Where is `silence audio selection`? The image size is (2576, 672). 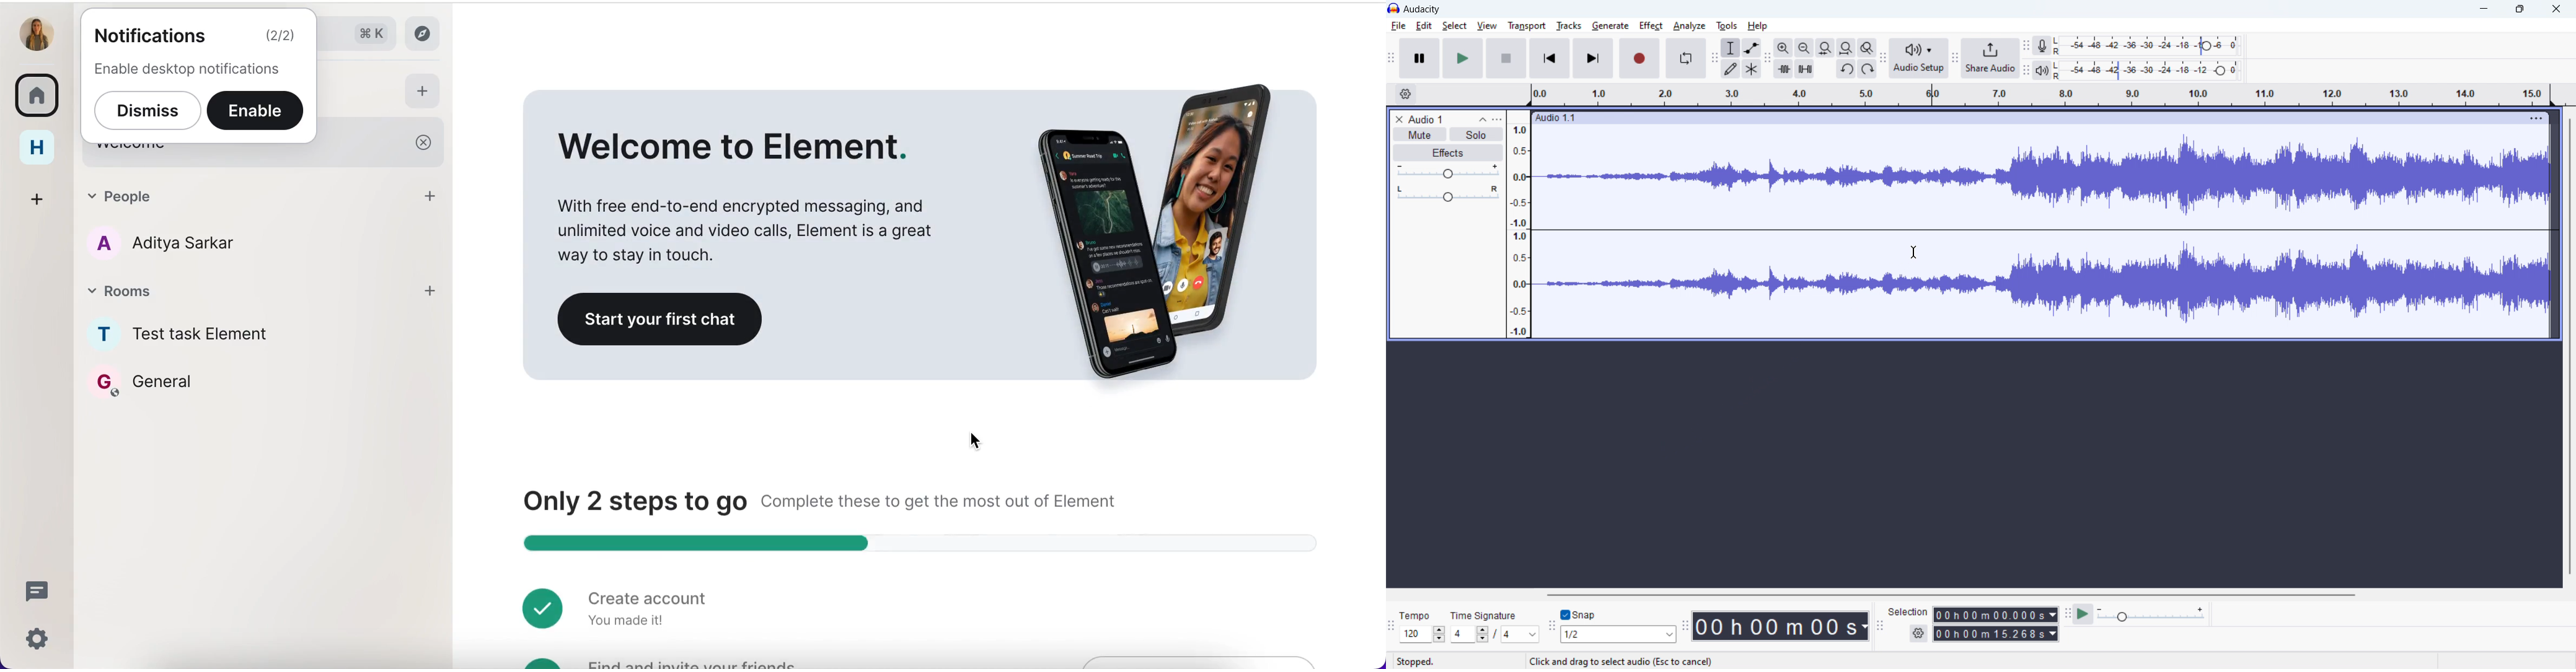
silence audio selection is located at coordinates (1804, 69).